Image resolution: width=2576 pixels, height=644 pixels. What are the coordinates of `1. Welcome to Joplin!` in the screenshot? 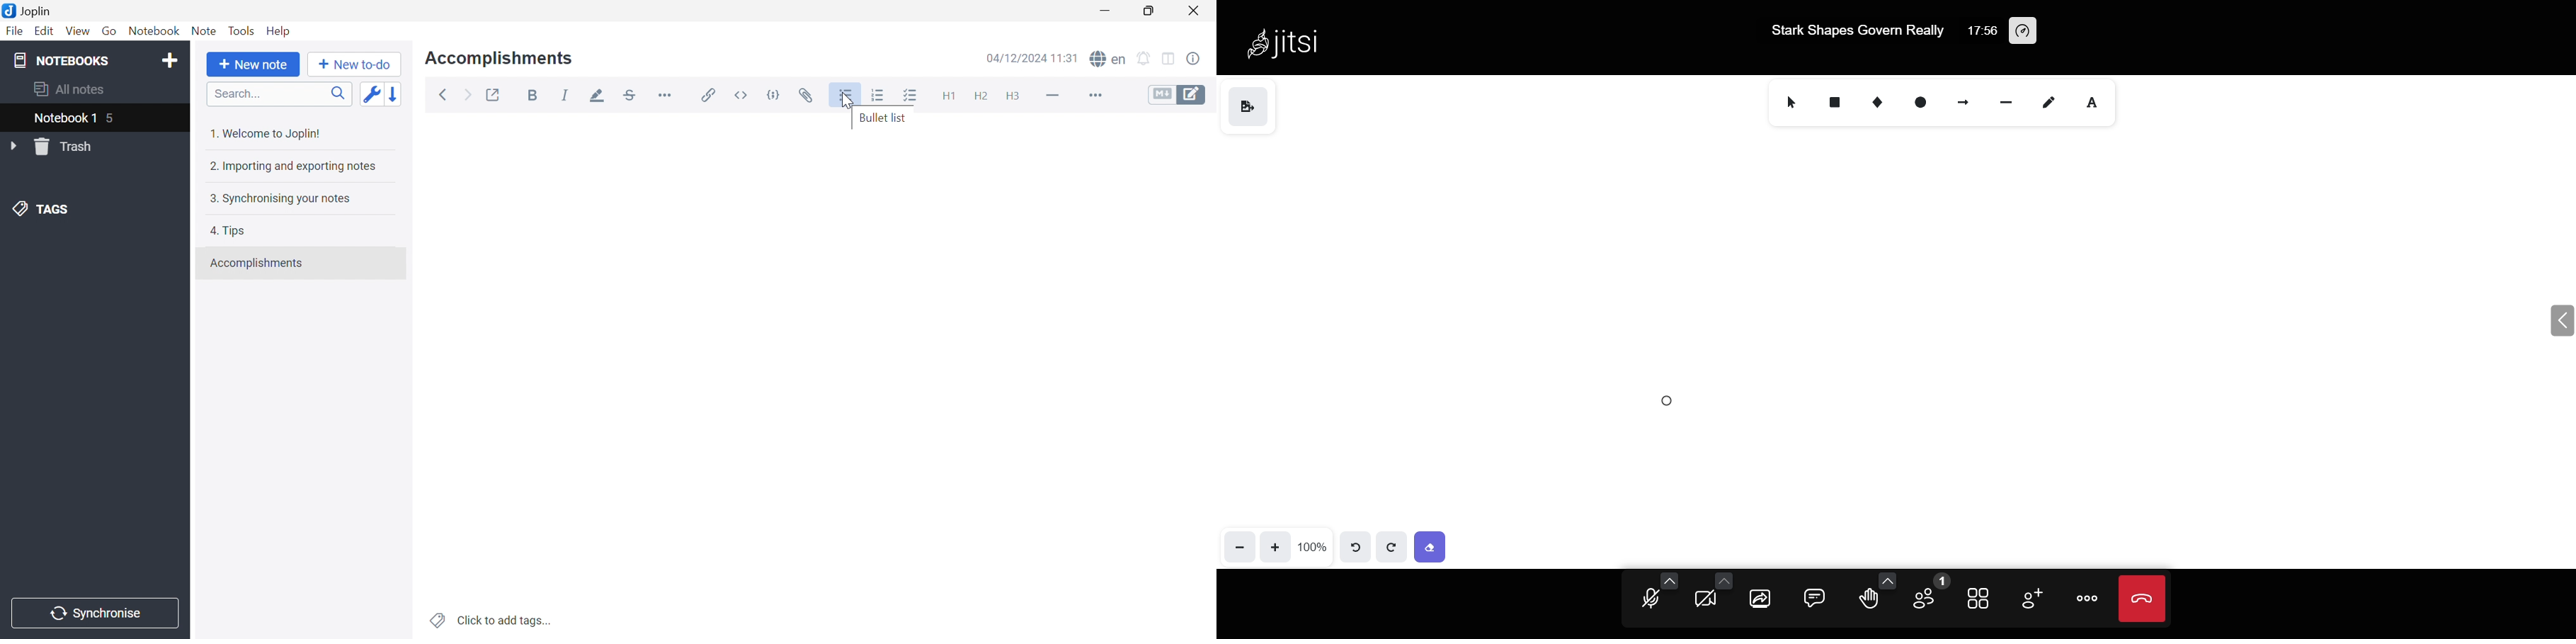 It's located at (269, 133).